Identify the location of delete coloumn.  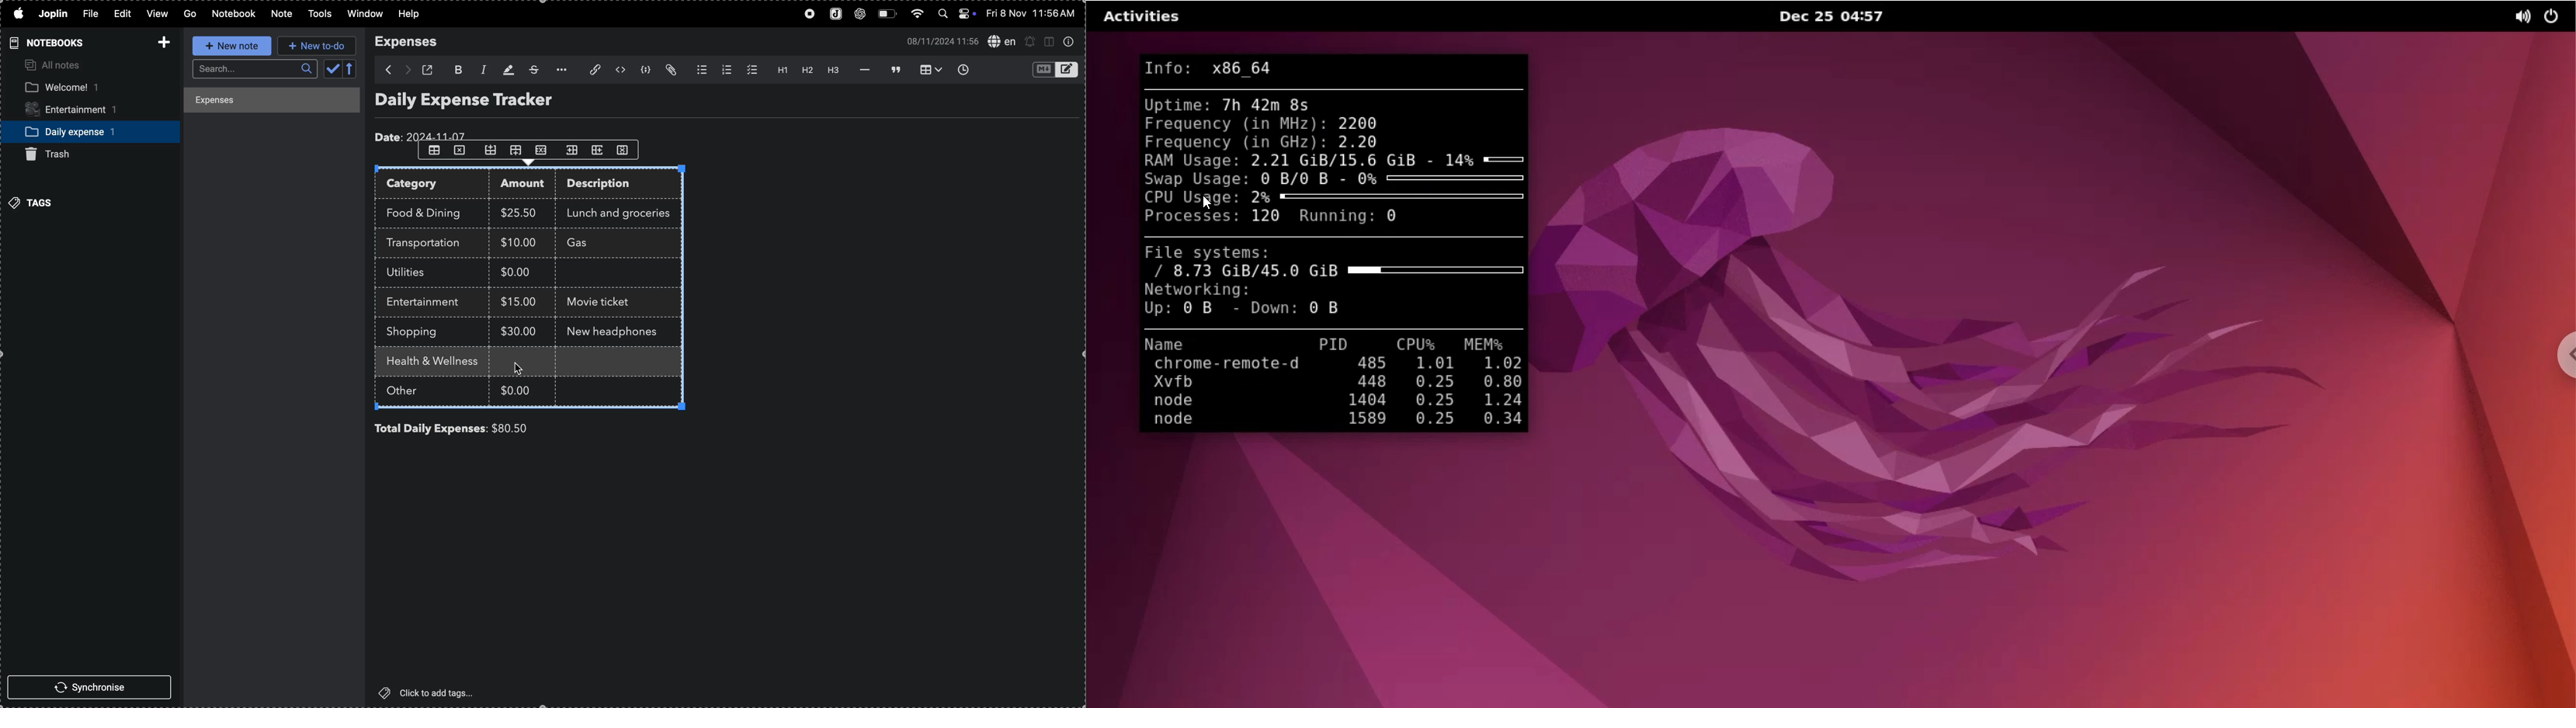
(628, 149).